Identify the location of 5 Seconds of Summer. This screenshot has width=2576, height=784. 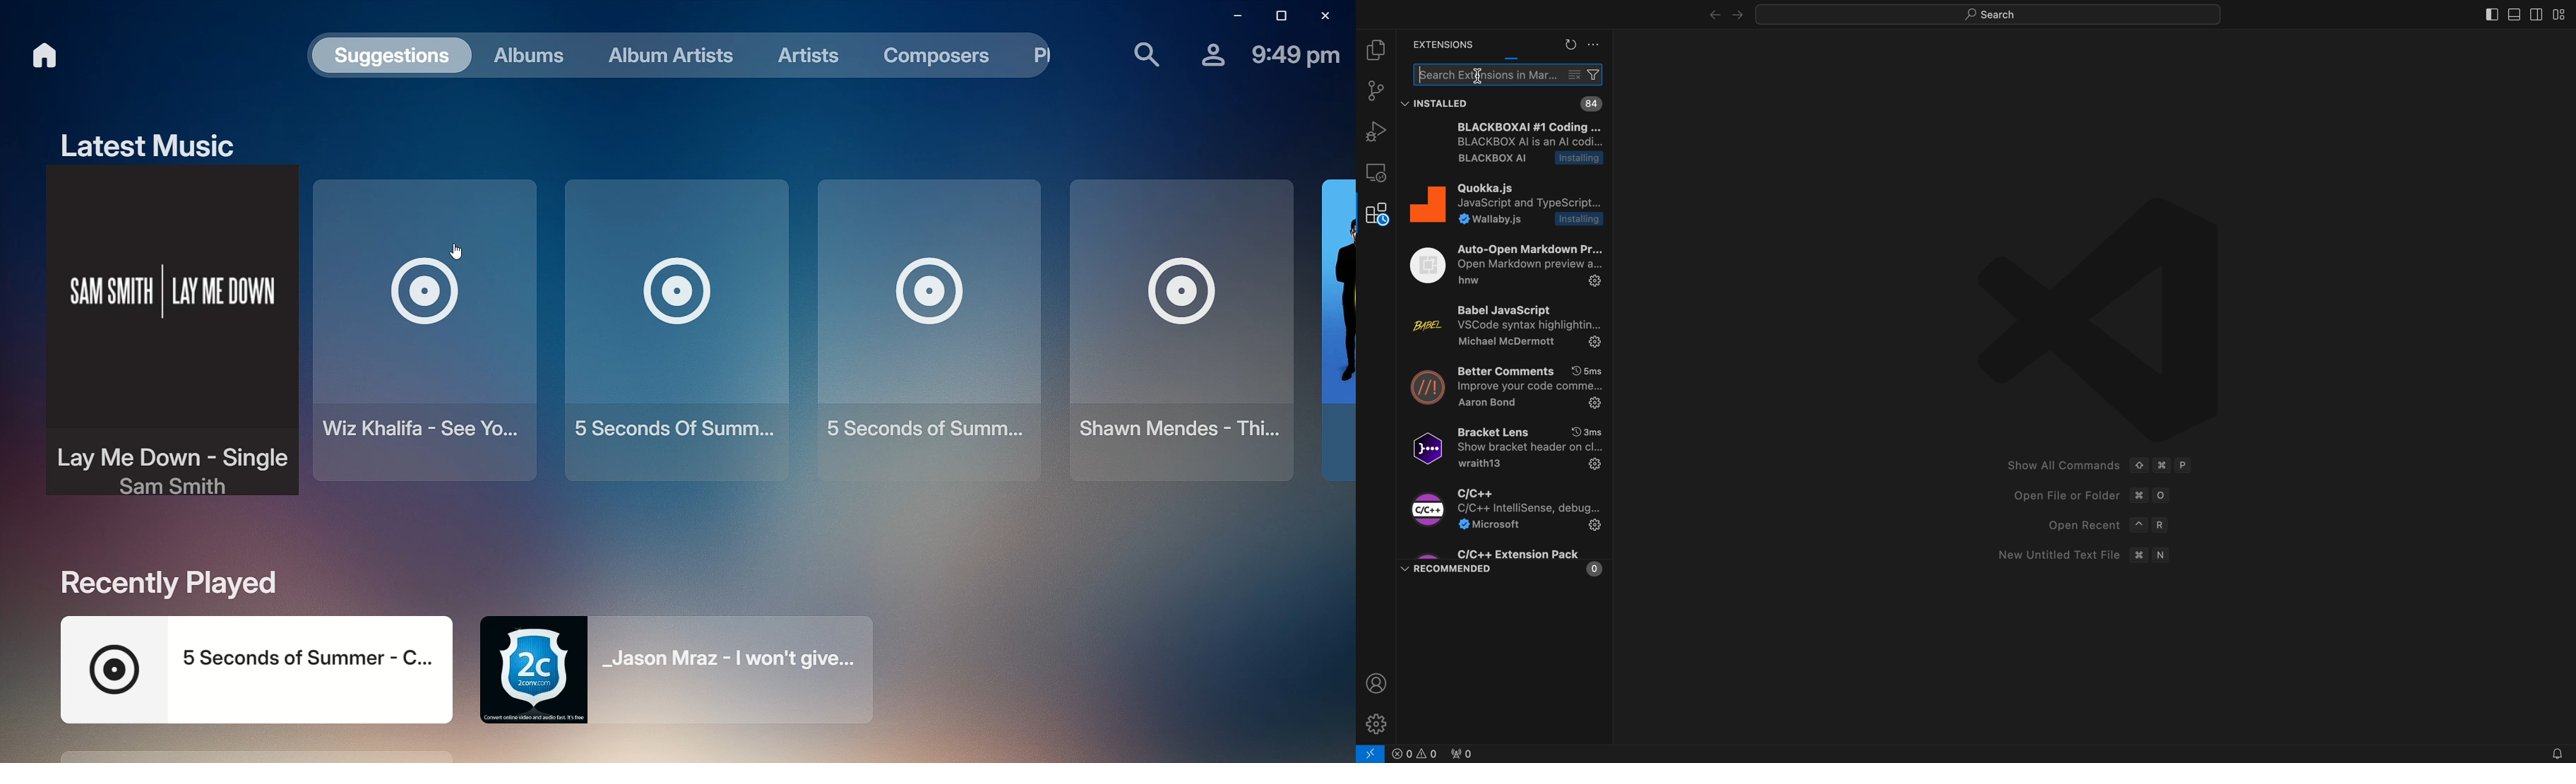
(251, 668).